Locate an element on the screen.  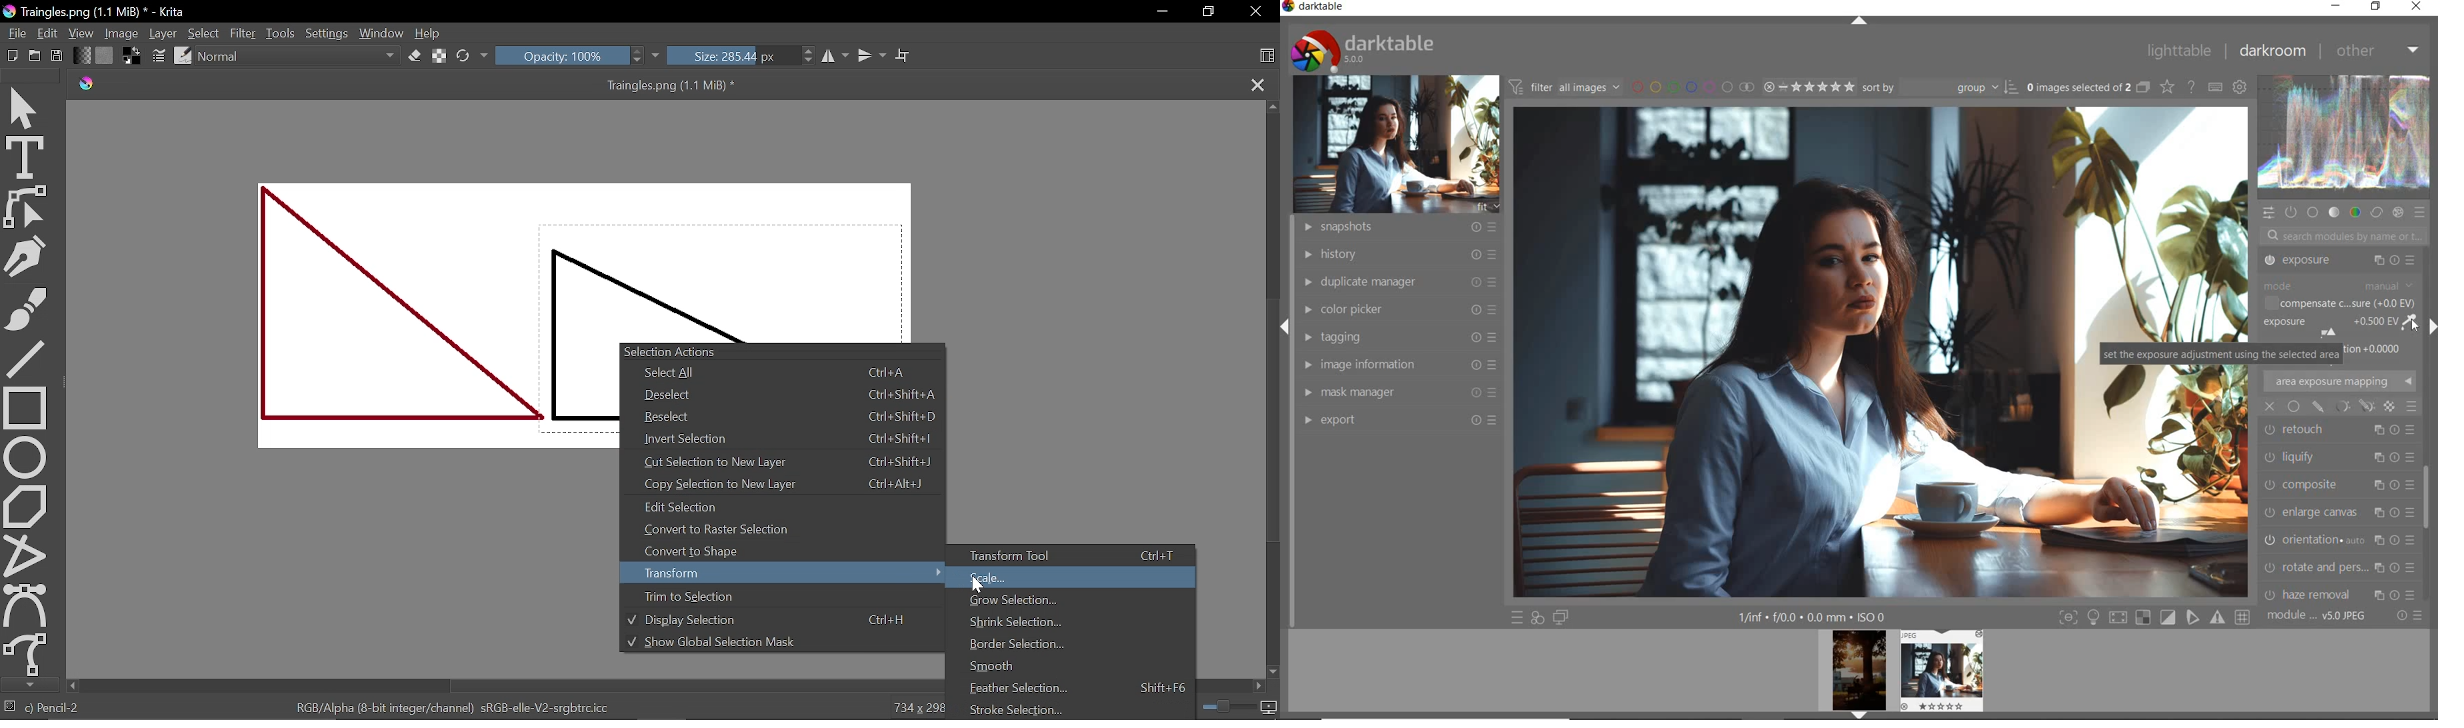
DISPLAY A SECOND DARKROOM IMAGE WINDOW is located at coordinates (1561, 618).